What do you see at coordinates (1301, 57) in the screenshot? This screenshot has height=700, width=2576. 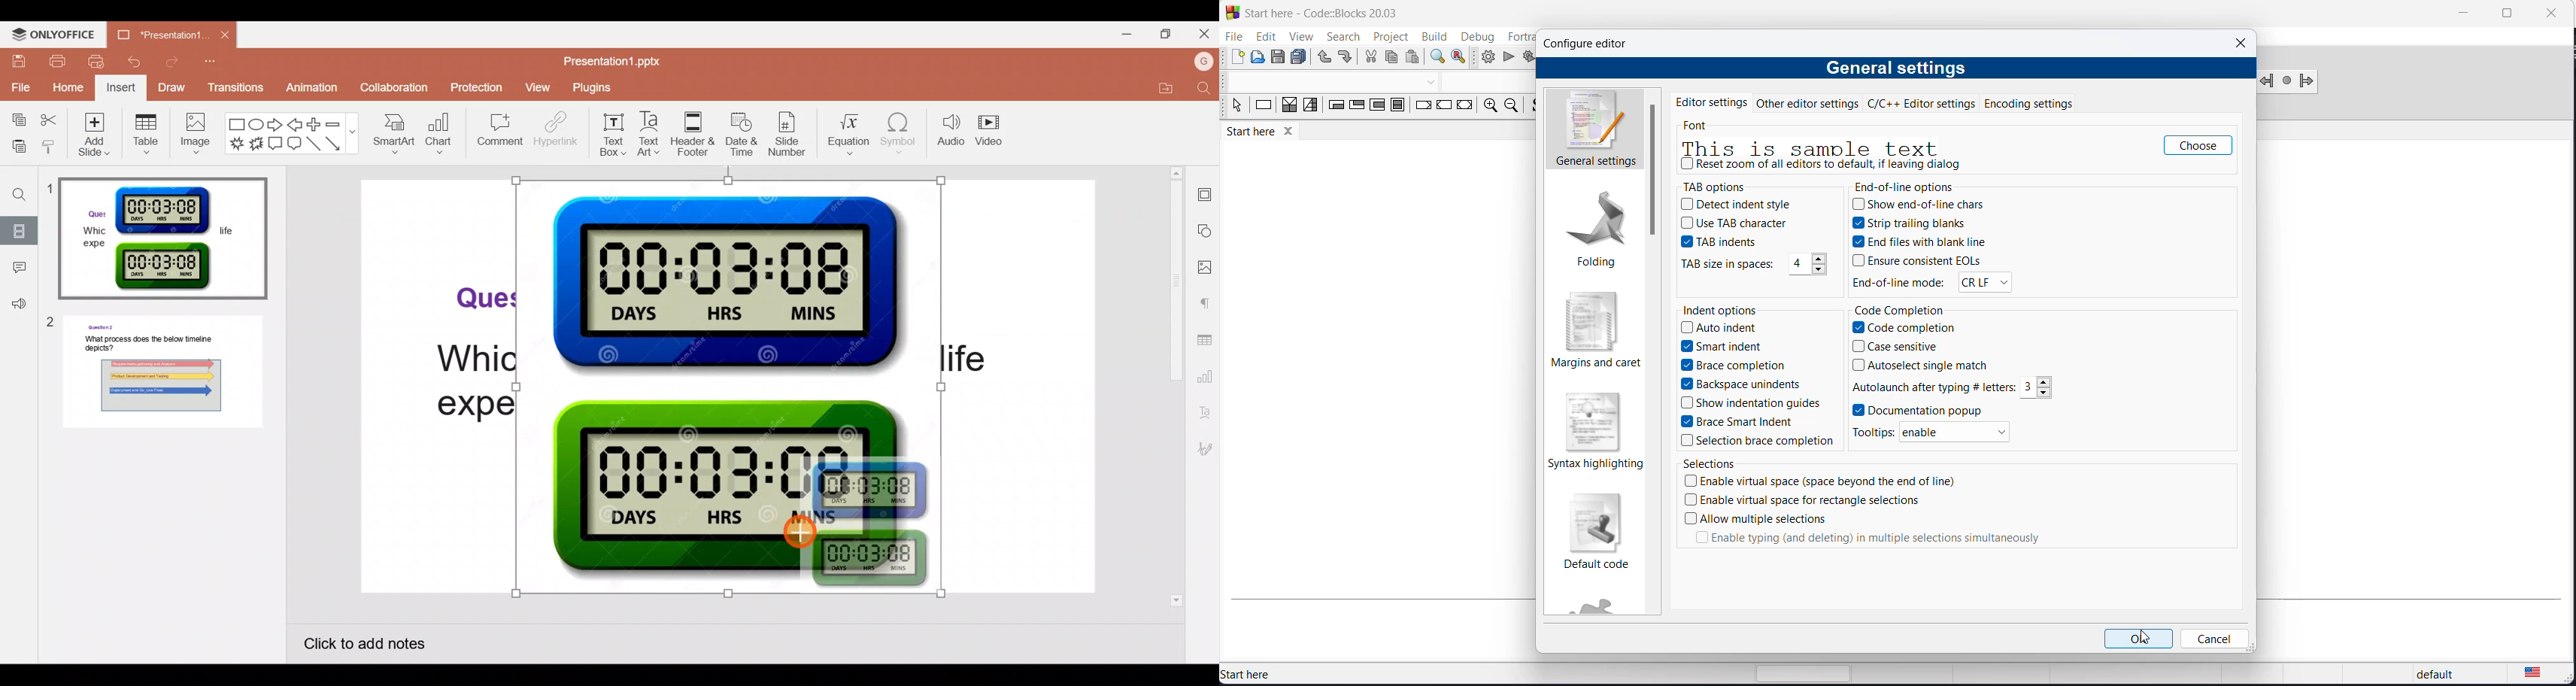 I see `save all` at bounding box center [1301, 57].